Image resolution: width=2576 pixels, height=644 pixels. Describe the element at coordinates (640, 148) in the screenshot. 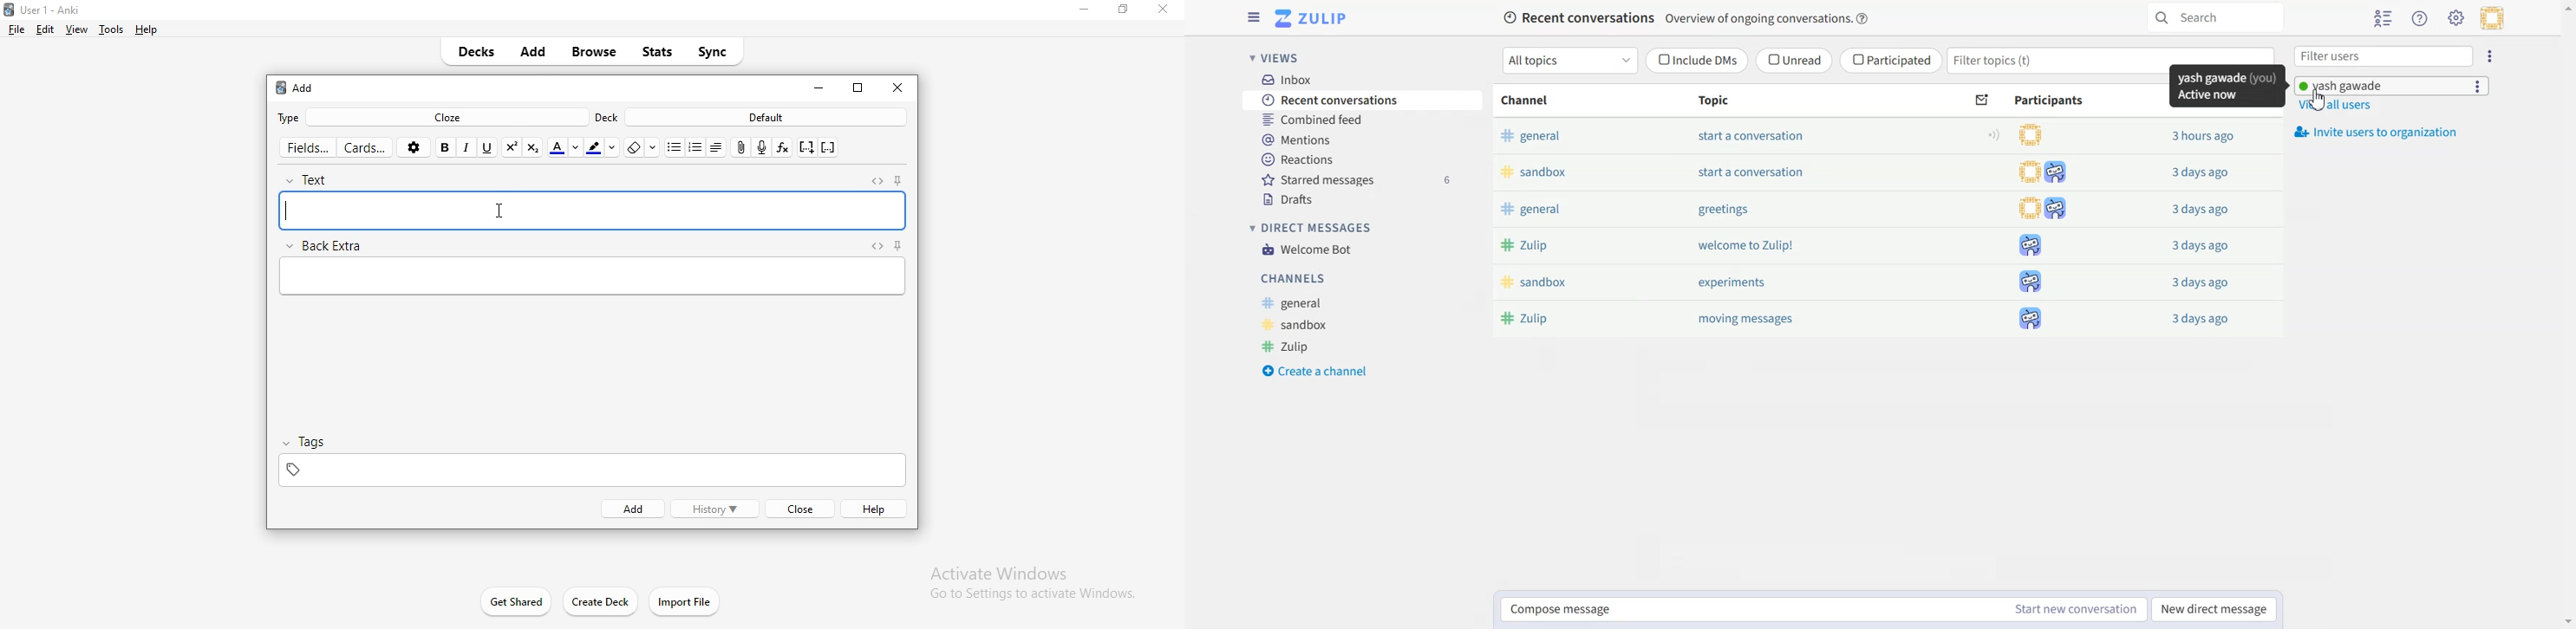

I see `erase` at that location.